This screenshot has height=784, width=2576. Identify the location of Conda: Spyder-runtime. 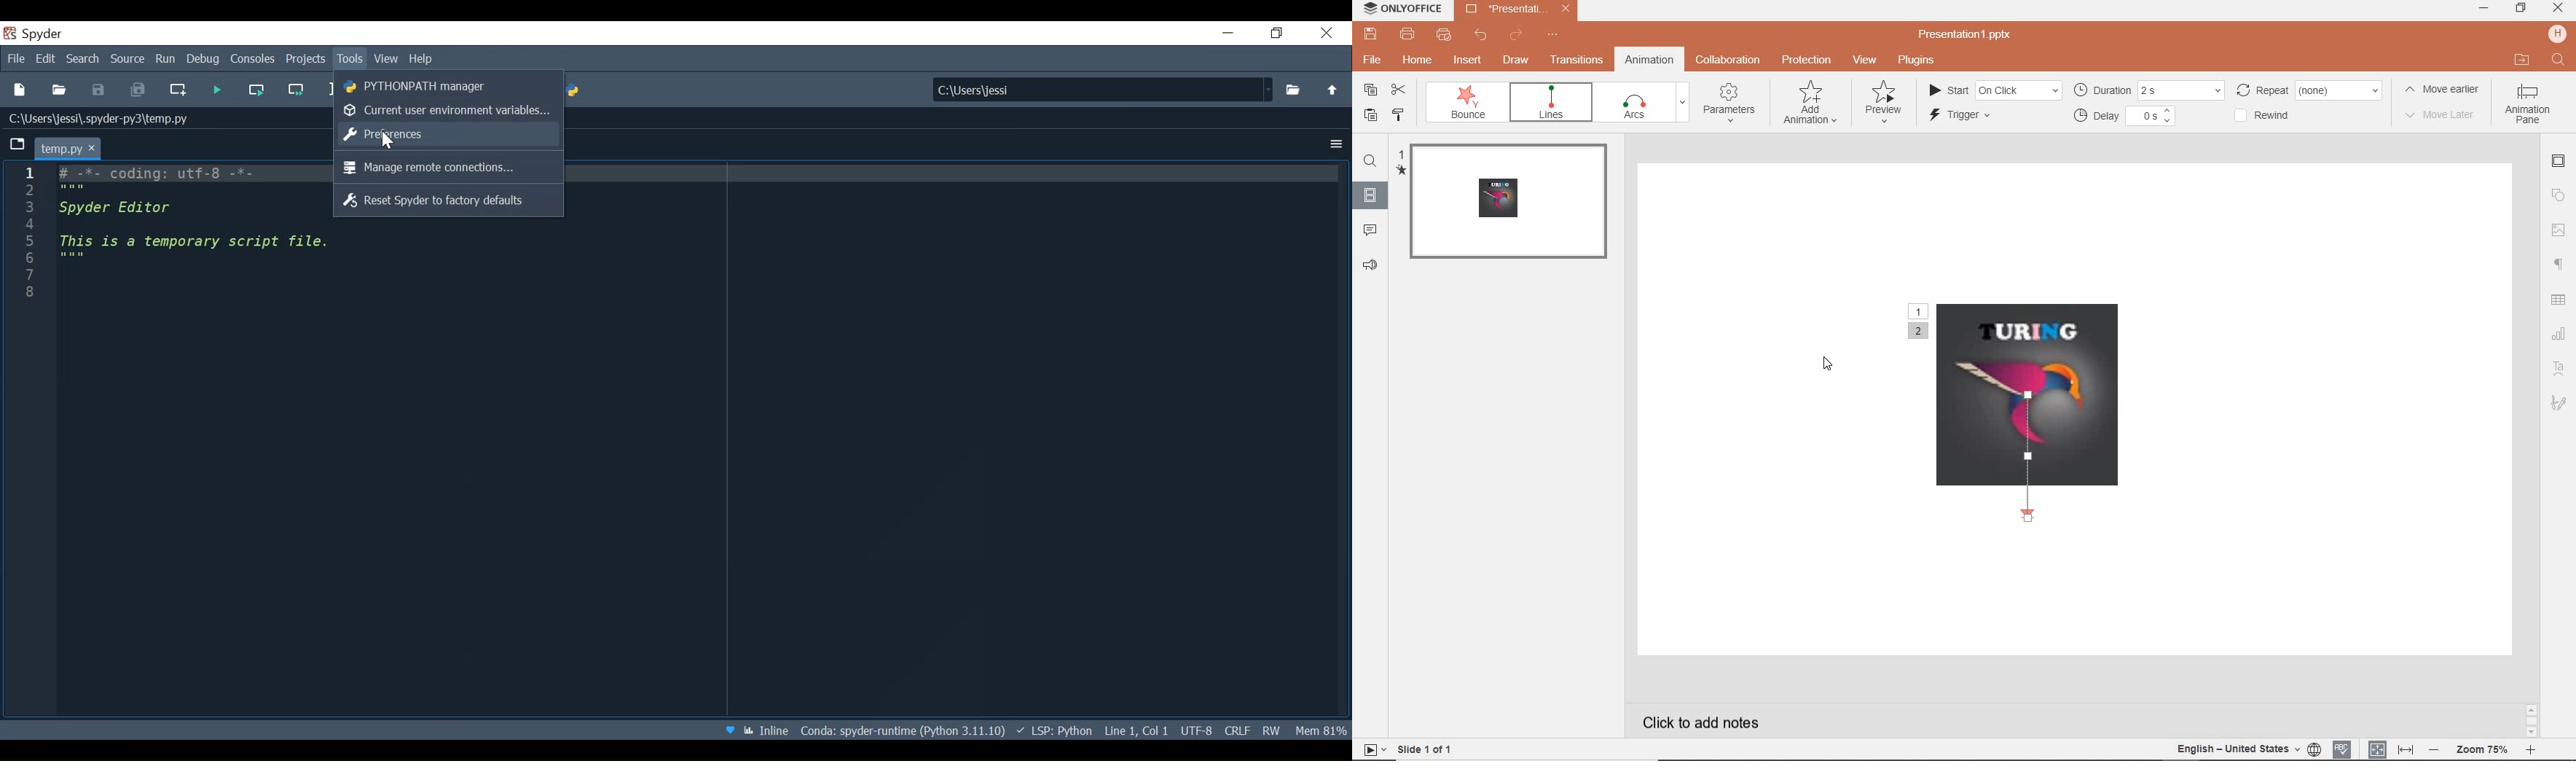
(901, 731).